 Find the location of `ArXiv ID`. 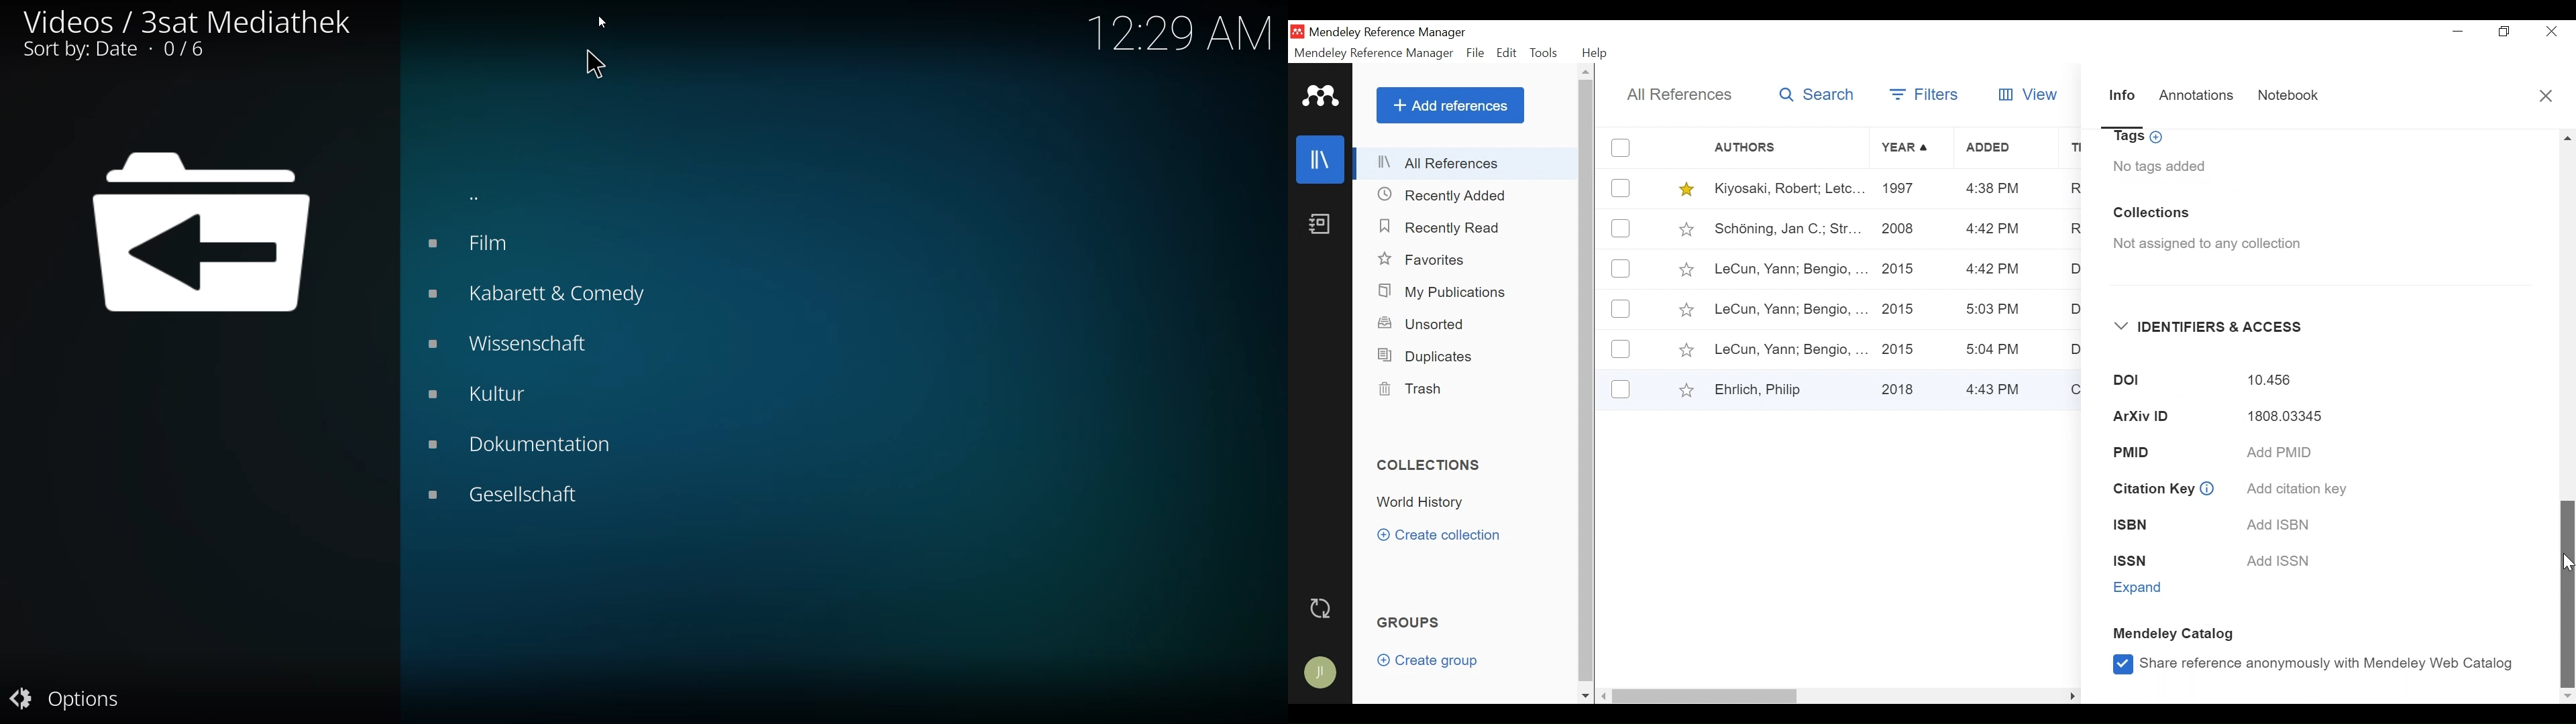

ArXiv ID is located at coordinates (2136, 418).